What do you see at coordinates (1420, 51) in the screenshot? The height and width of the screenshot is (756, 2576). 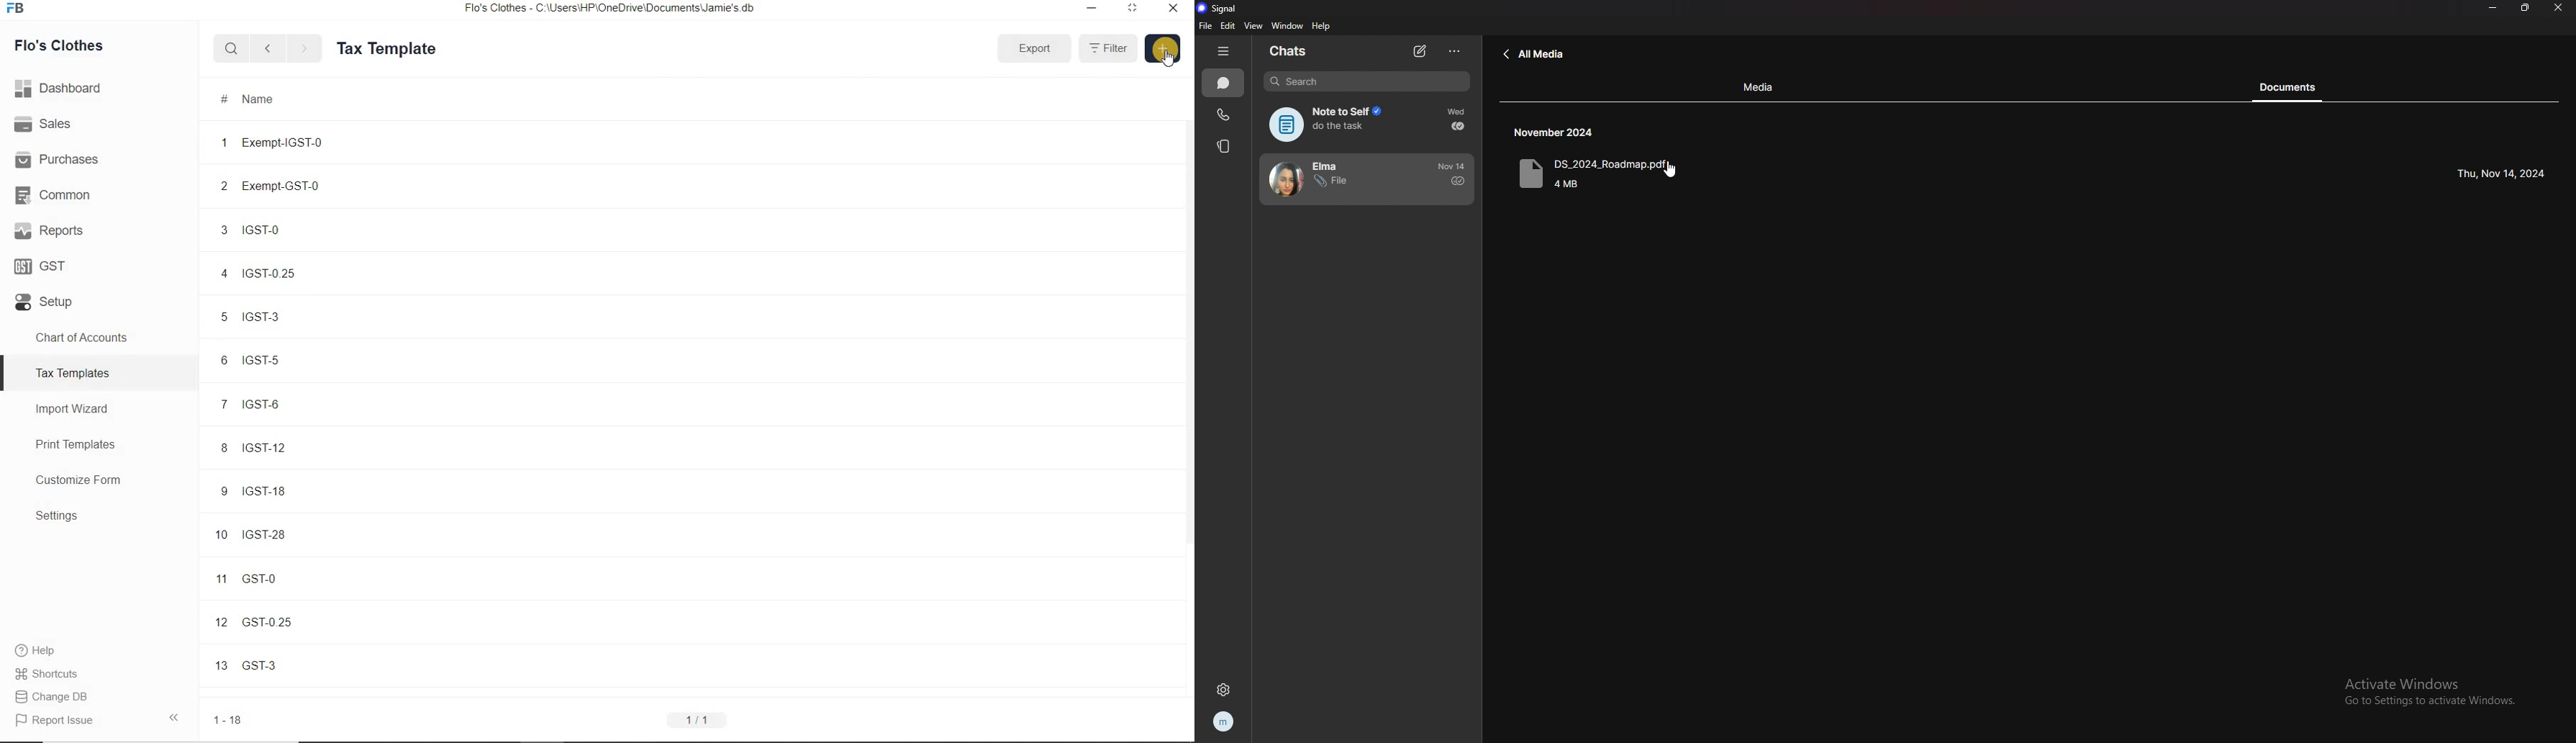 I see `new chat` at bounding box center [1420, 51].